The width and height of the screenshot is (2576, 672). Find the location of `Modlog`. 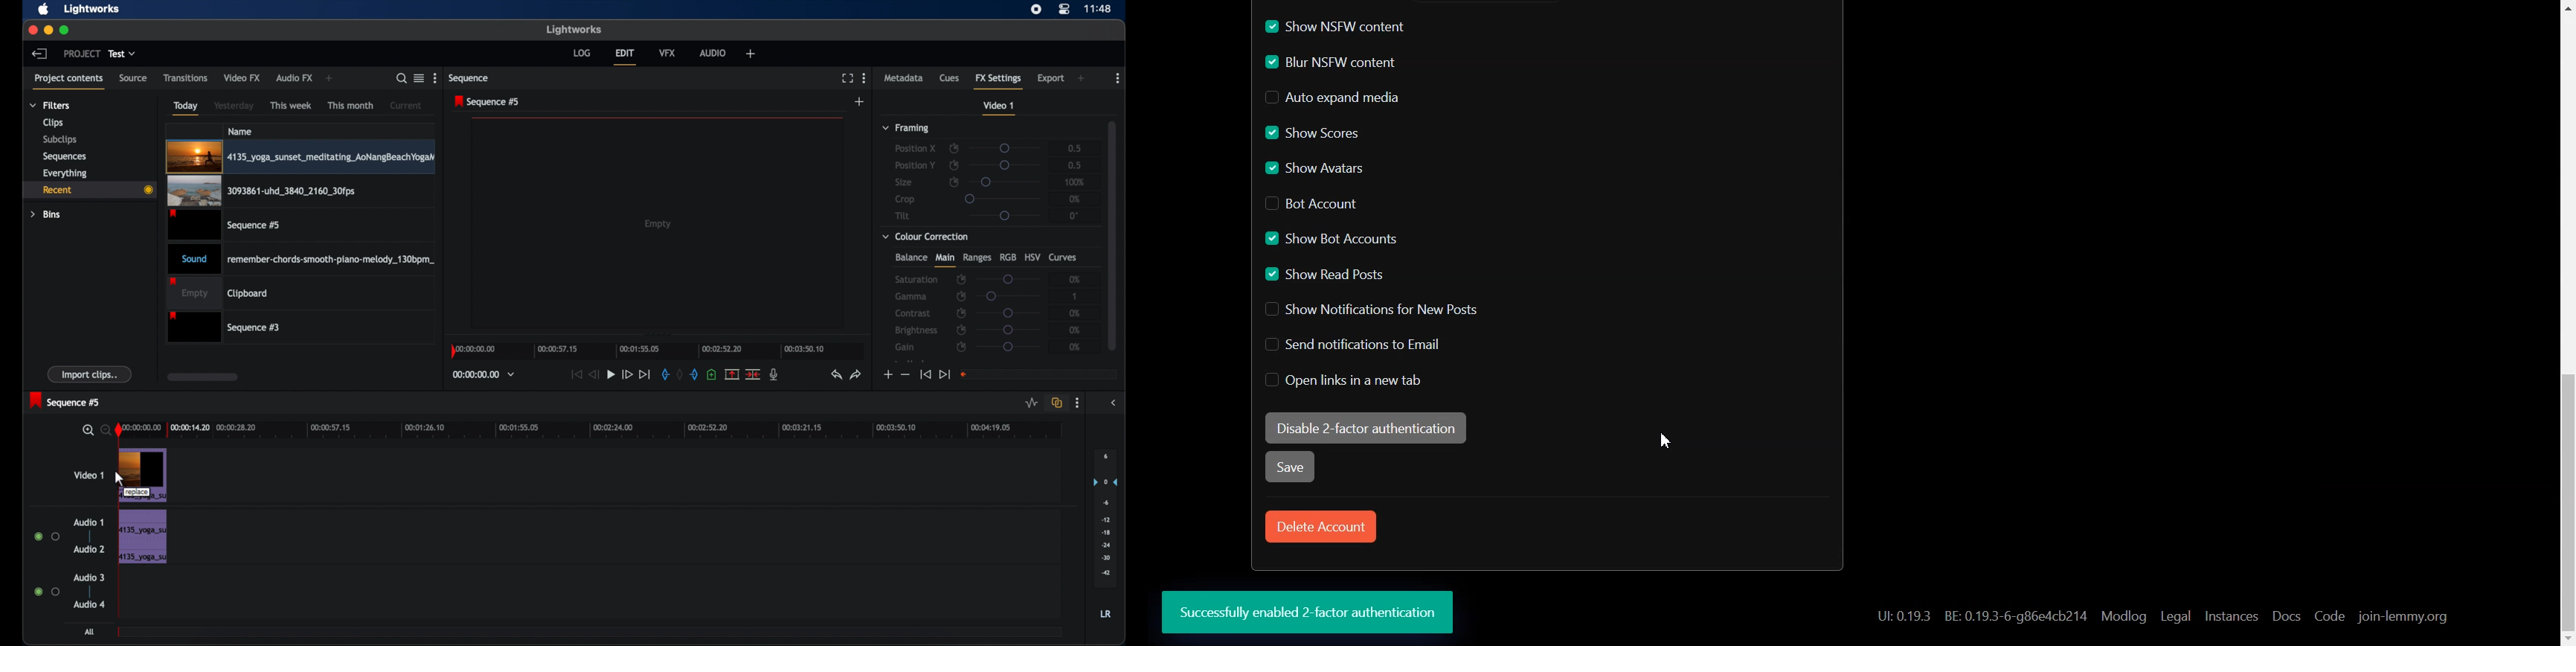

Modlog is located at coordinates (2123, 615).